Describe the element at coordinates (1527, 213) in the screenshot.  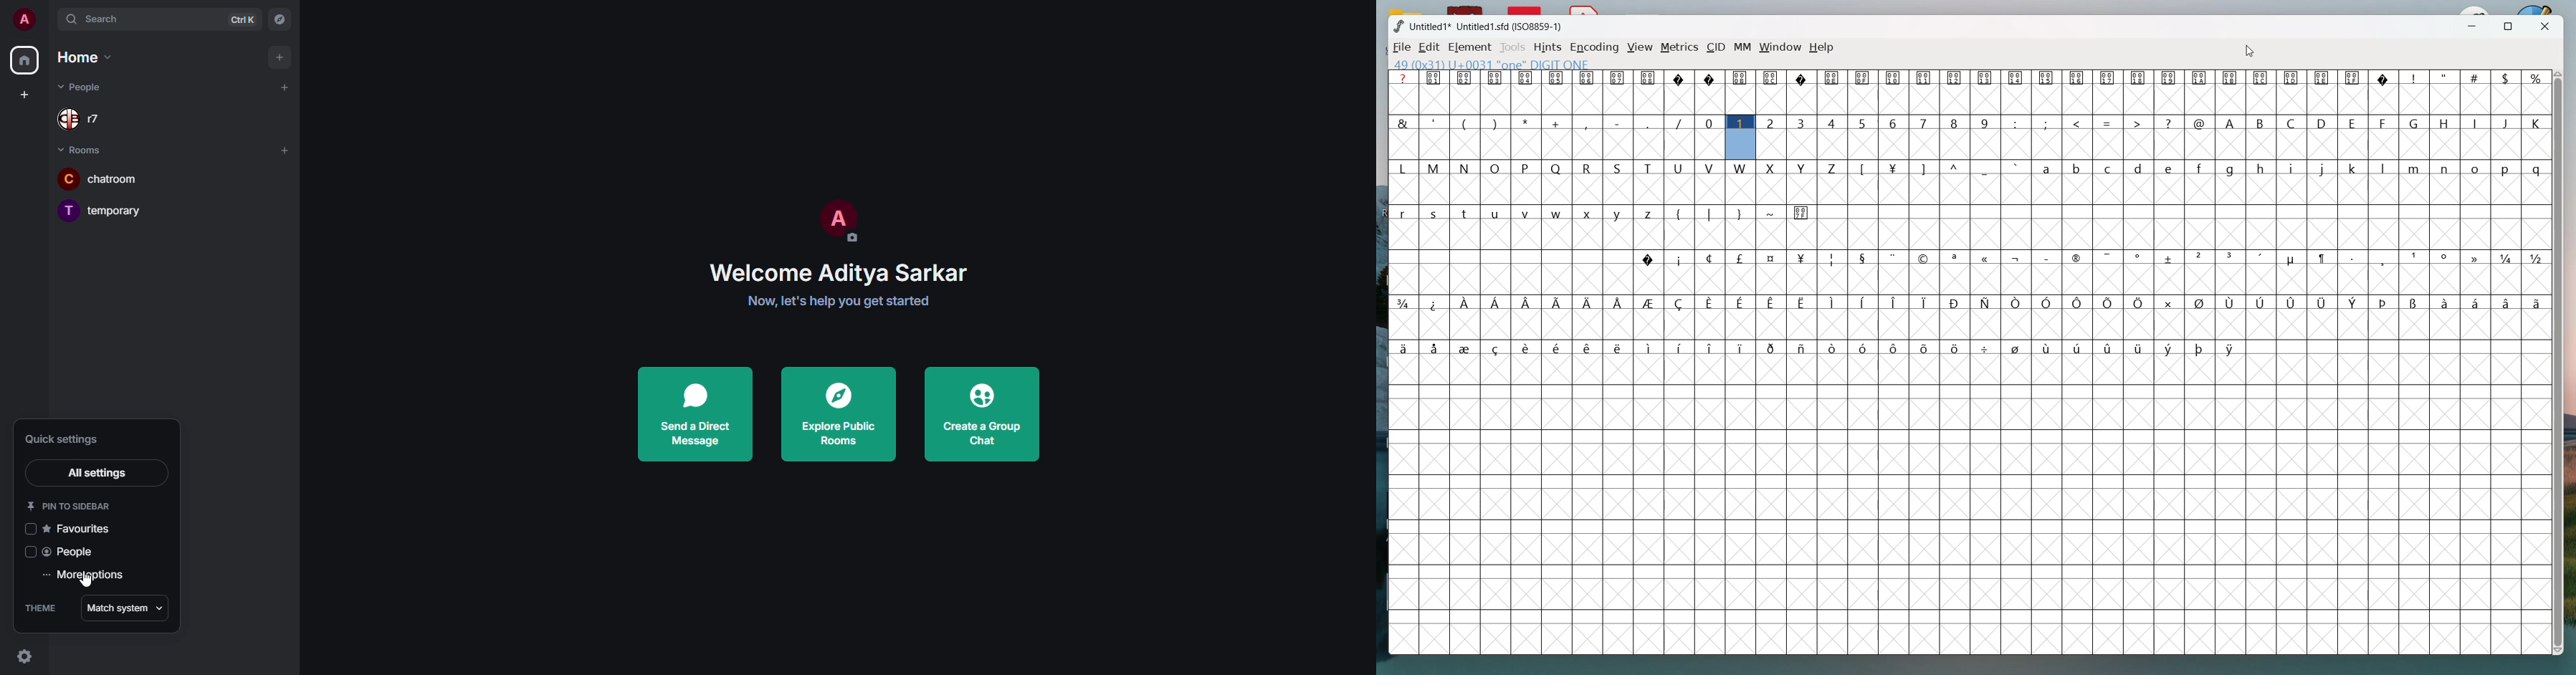
I see `v` at that location.